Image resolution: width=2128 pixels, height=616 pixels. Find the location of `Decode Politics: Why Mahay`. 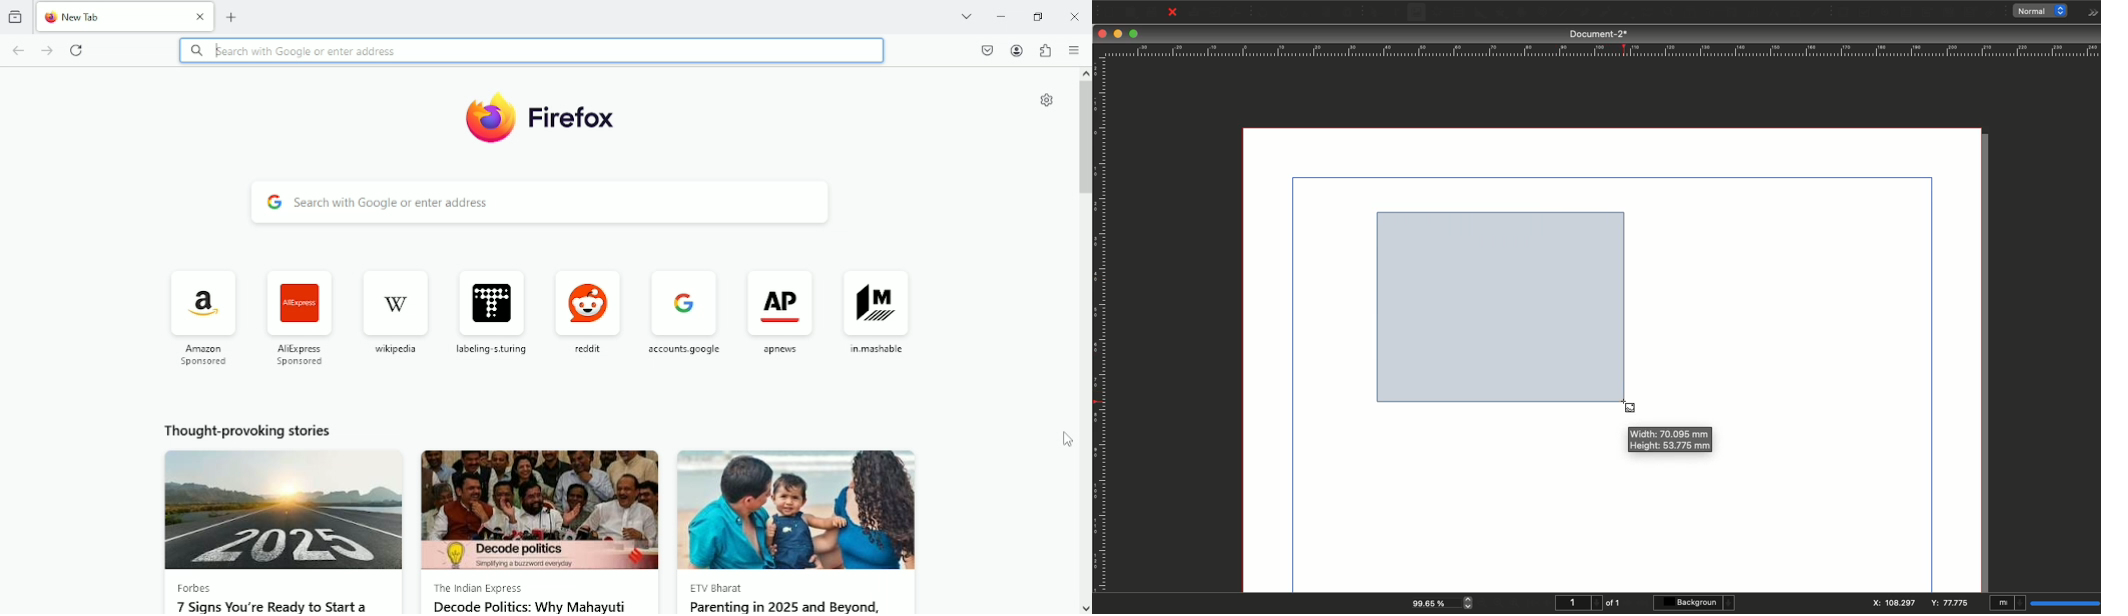

Decode Politics: Why Mahay is located at coordinates (533, 606).